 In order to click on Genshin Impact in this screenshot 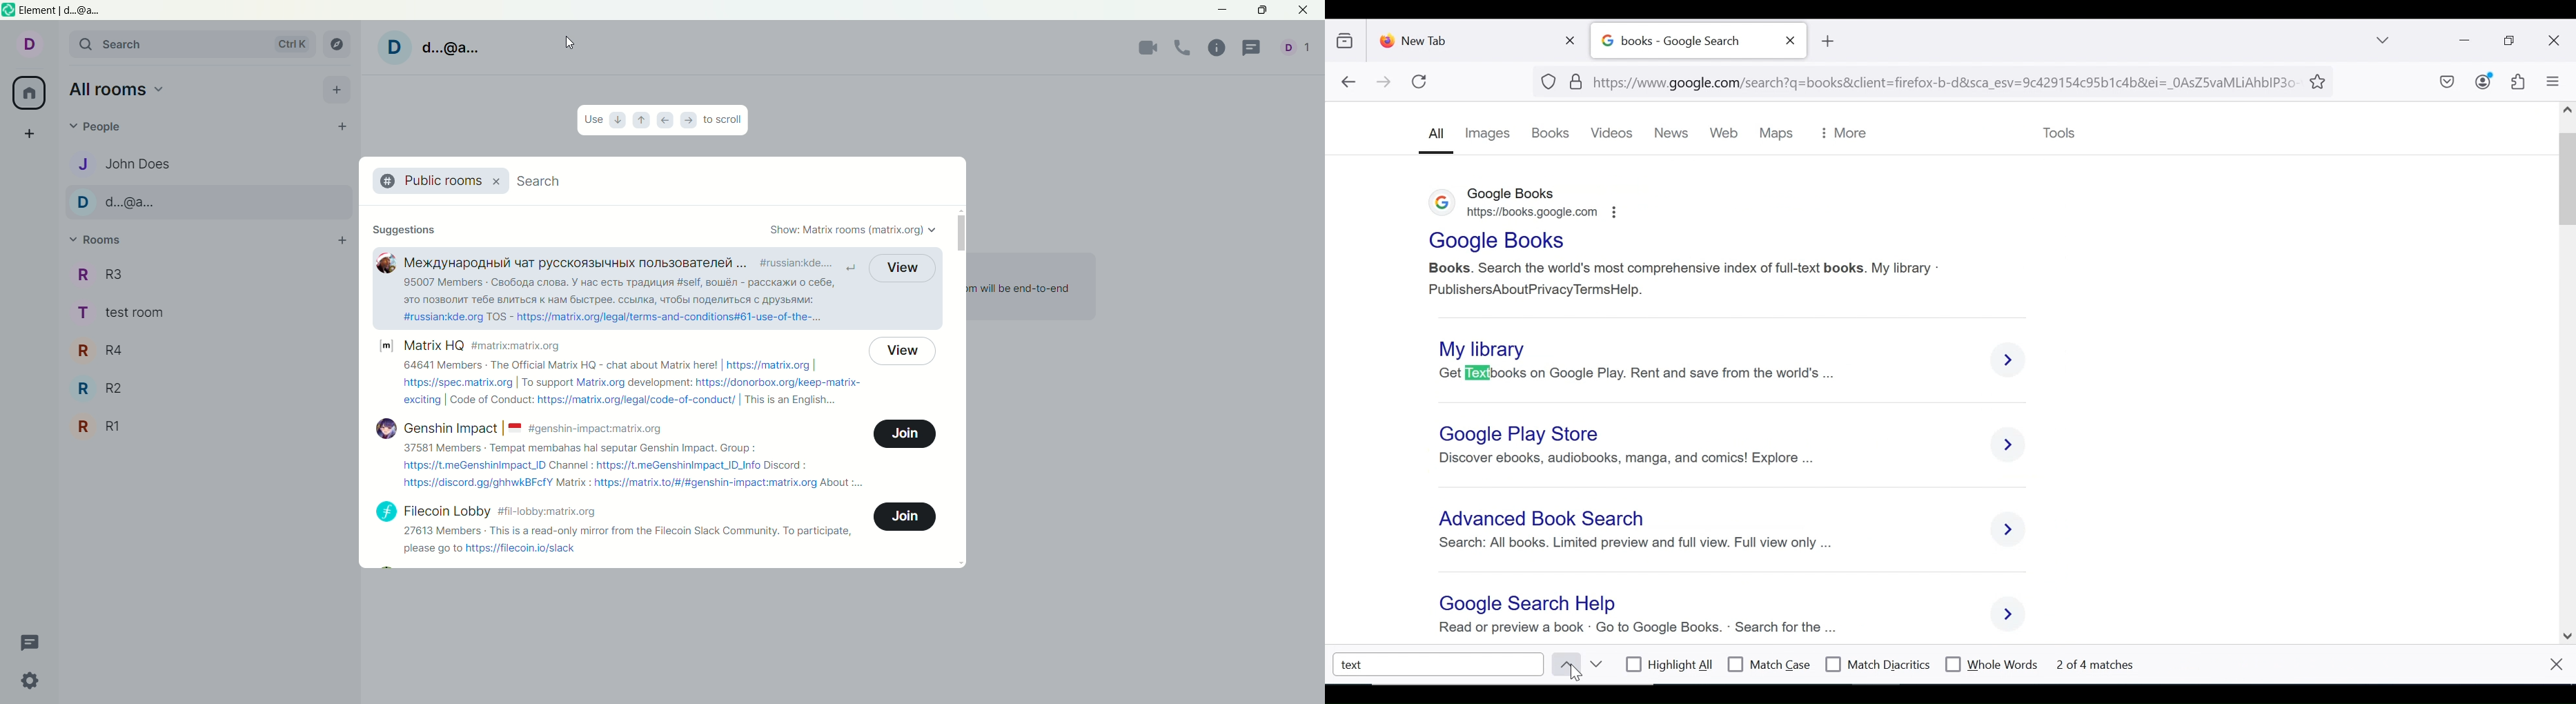, I will do `click(451, 428)`.